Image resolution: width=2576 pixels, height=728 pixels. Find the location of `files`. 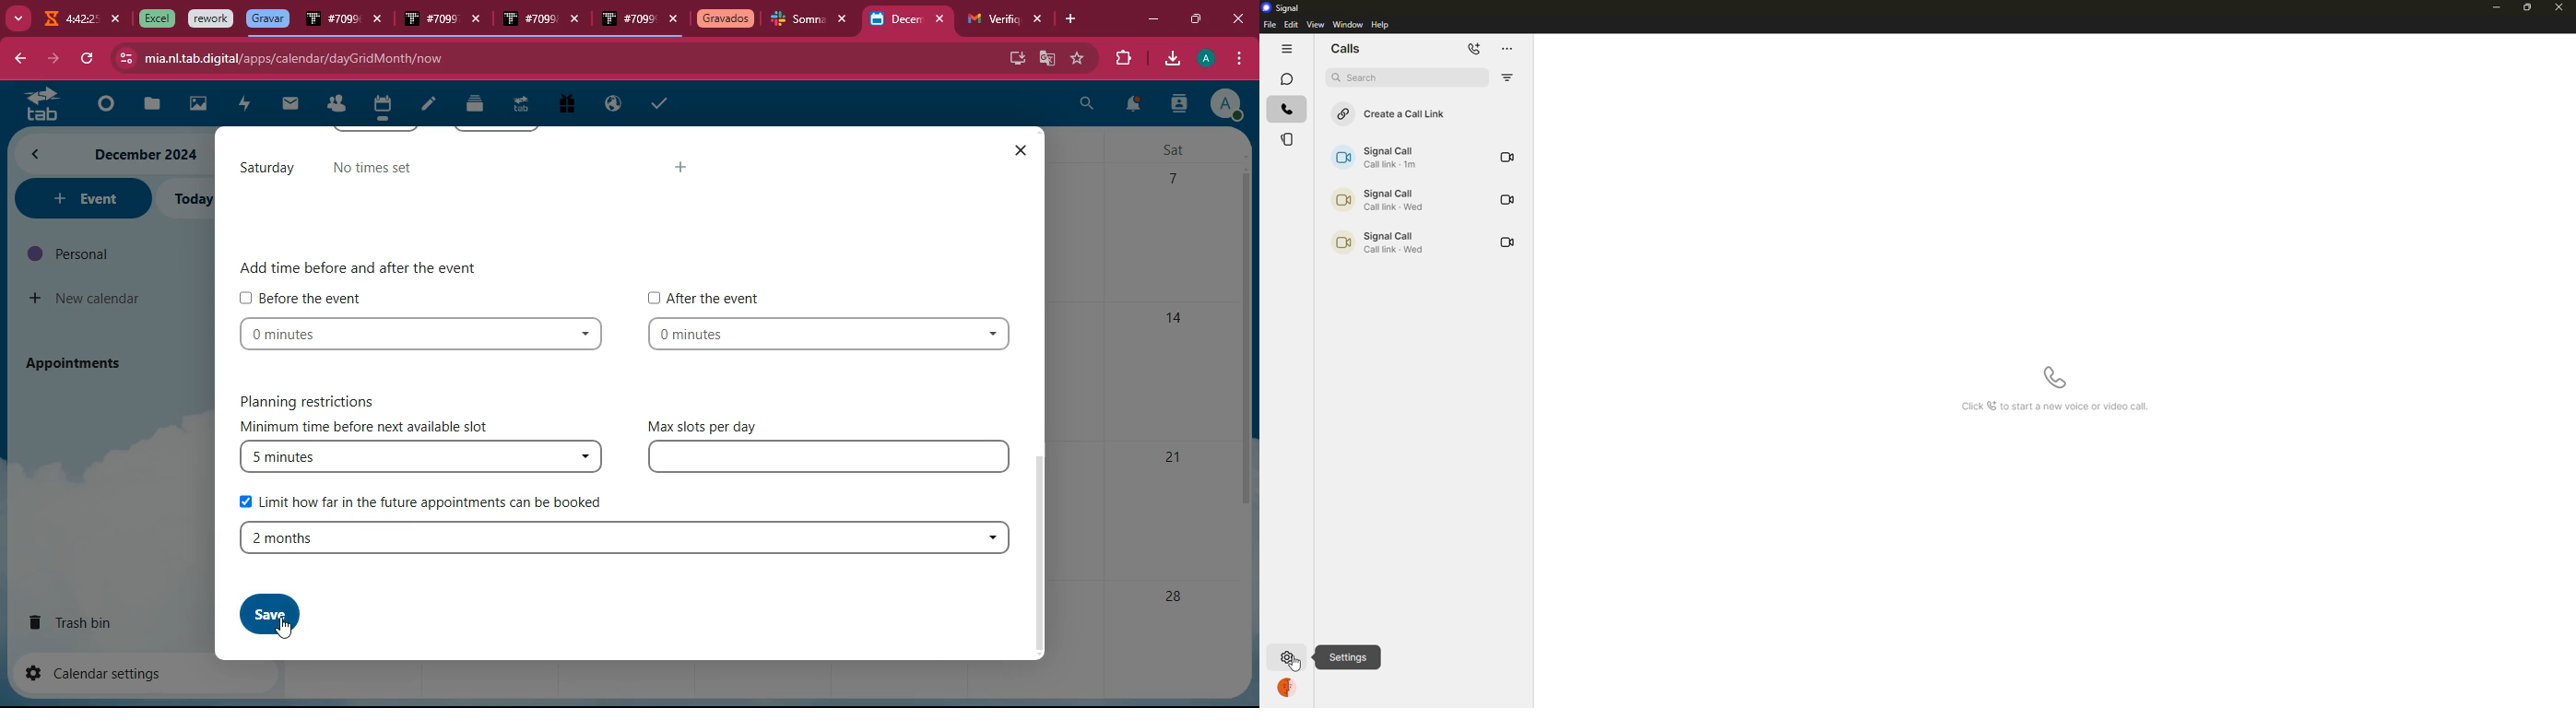

files is located at coordinates (148, 105).